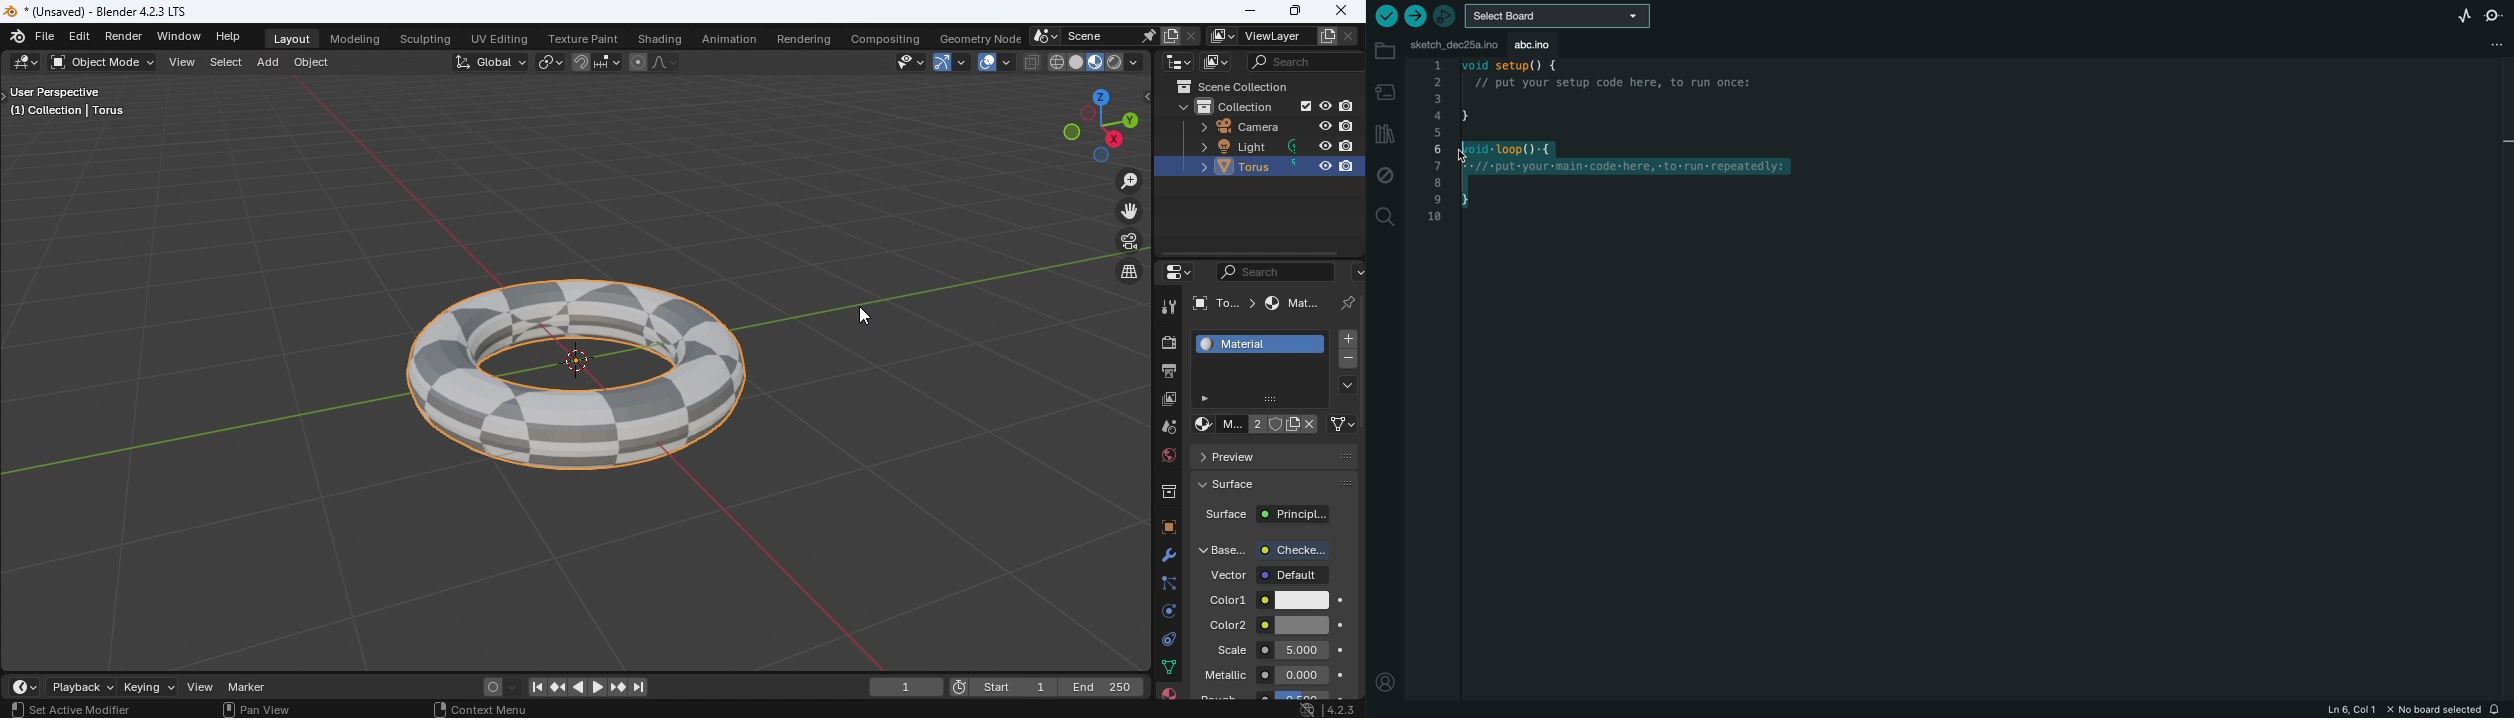 The width and height of the screenshot is (2520, 728). Describe the element at coordinates (532, 689) in the screenshot. I see `Jump to first/last frame in frame range` at that location.